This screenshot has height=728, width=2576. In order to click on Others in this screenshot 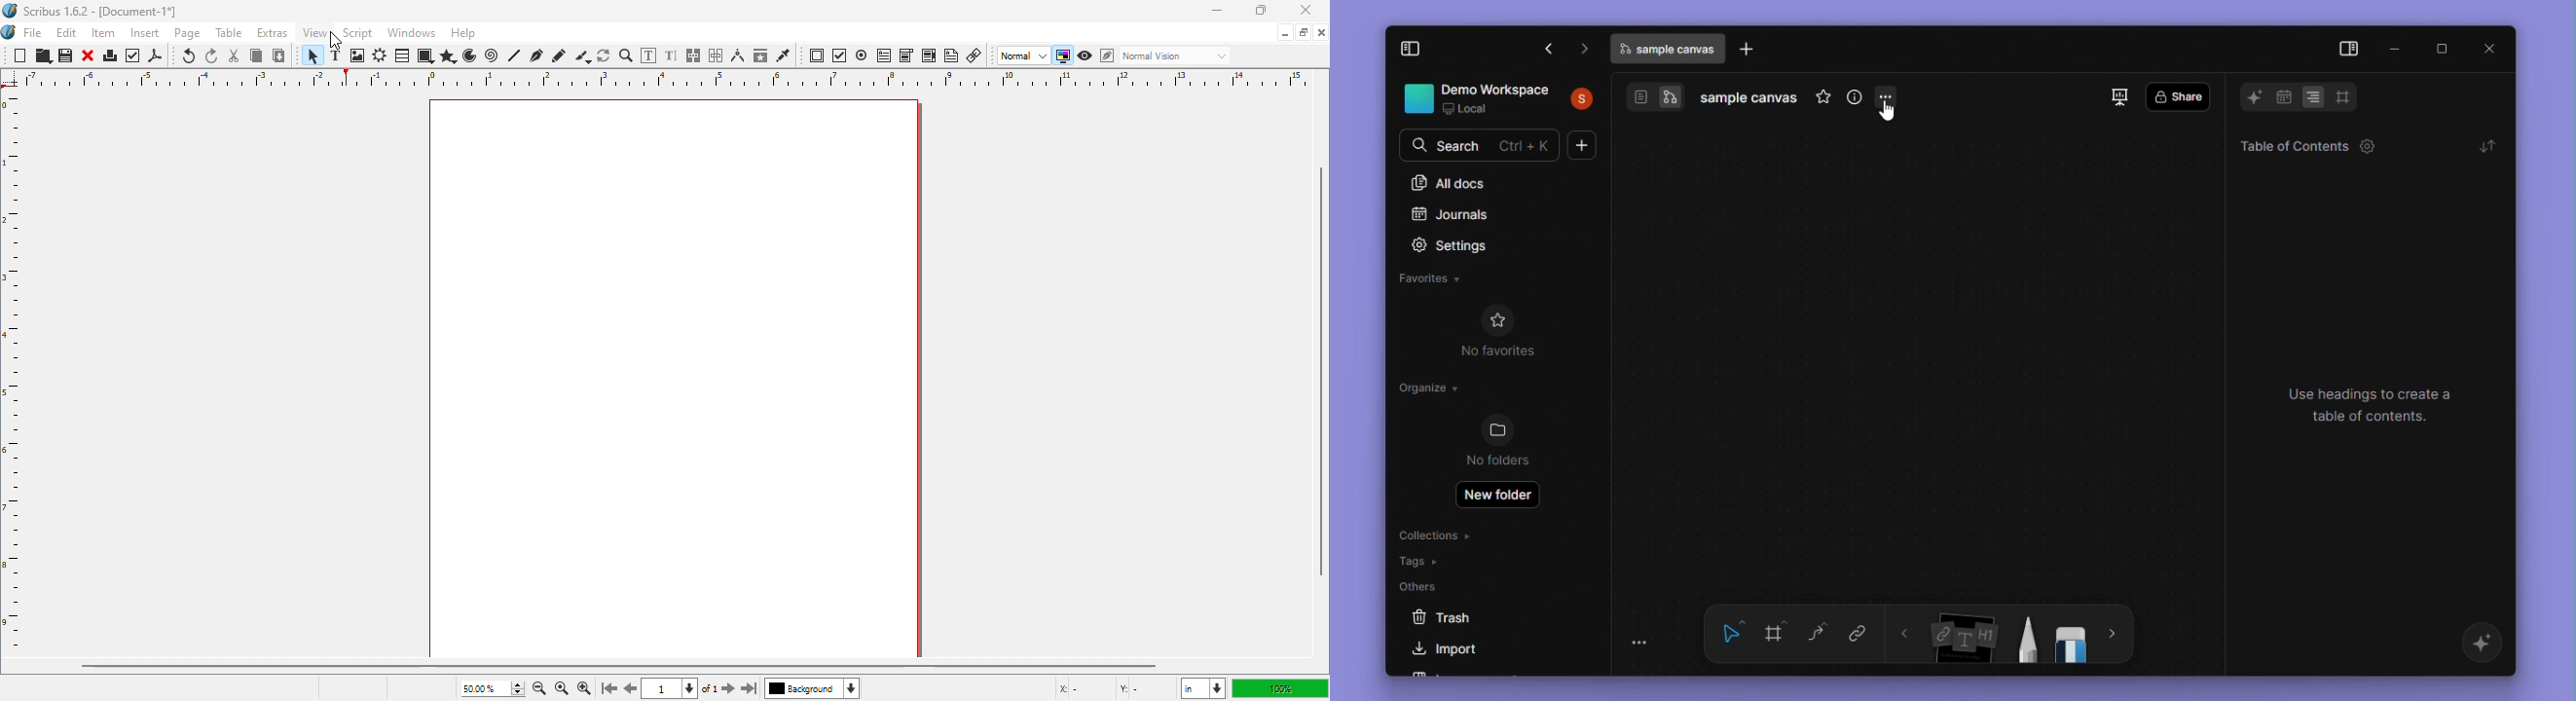, I will do `click(1426, 585)`.